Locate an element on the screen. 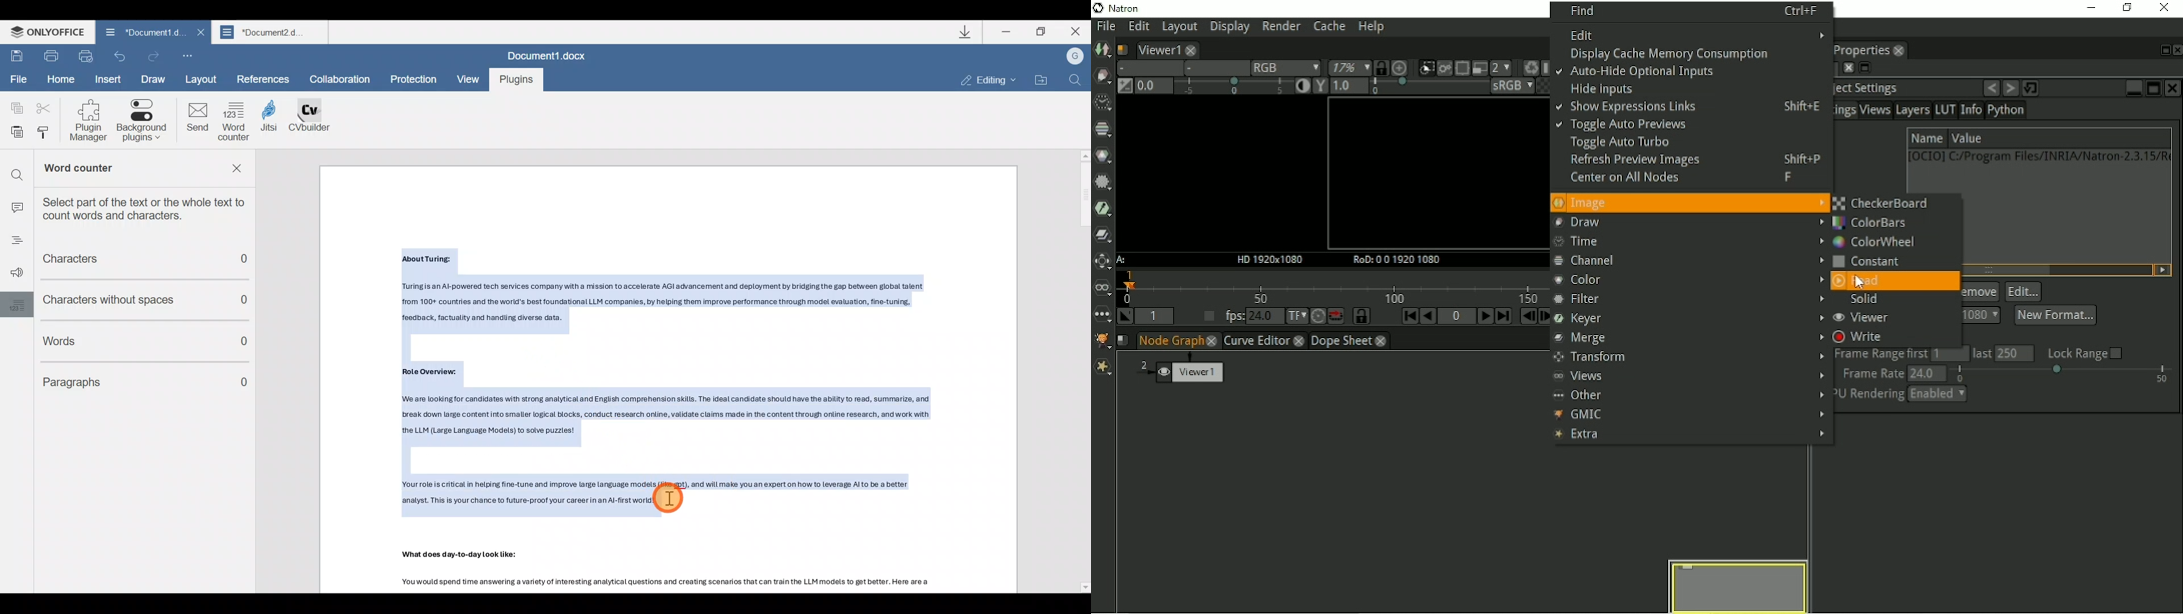  Document name is located at coordinates (272, 32).